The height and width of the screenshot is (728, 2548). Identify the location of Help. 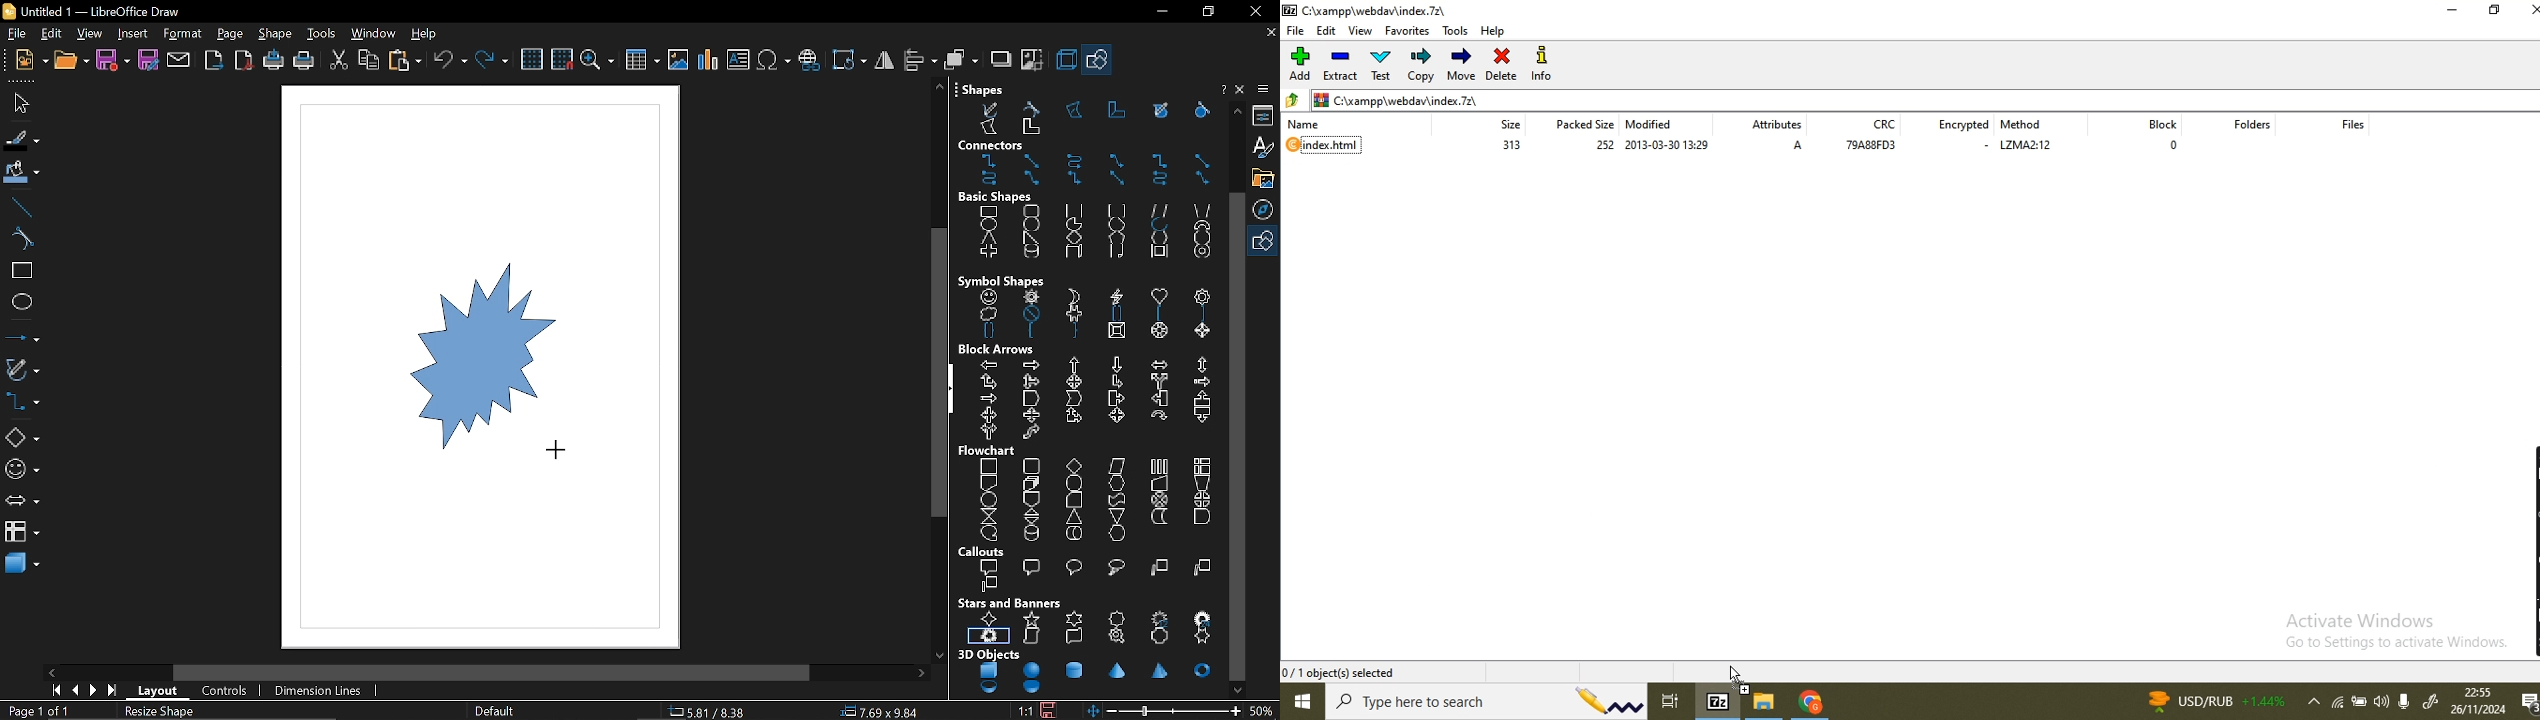
(1242, 91).